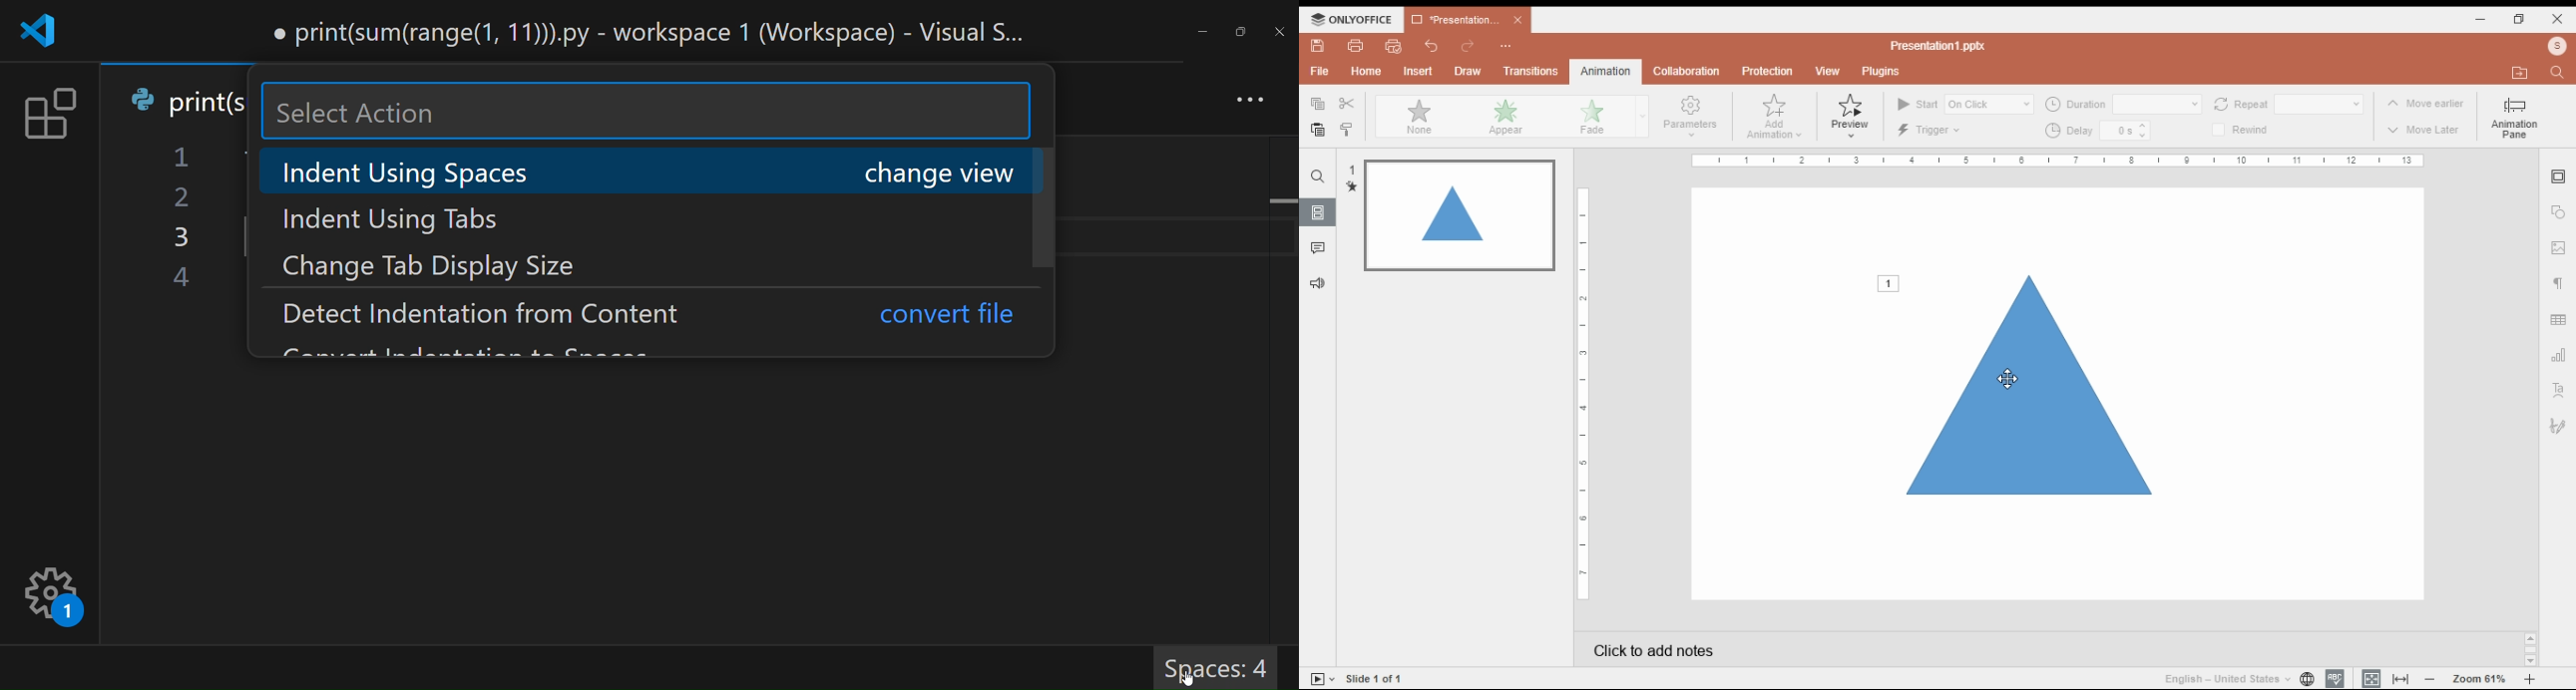 This screenshot has height=700, width=2576. What do you see at coordinates (2559, 282) in the screenshot?
I see `paragraph  settings` at bounding box center [2559, 282].